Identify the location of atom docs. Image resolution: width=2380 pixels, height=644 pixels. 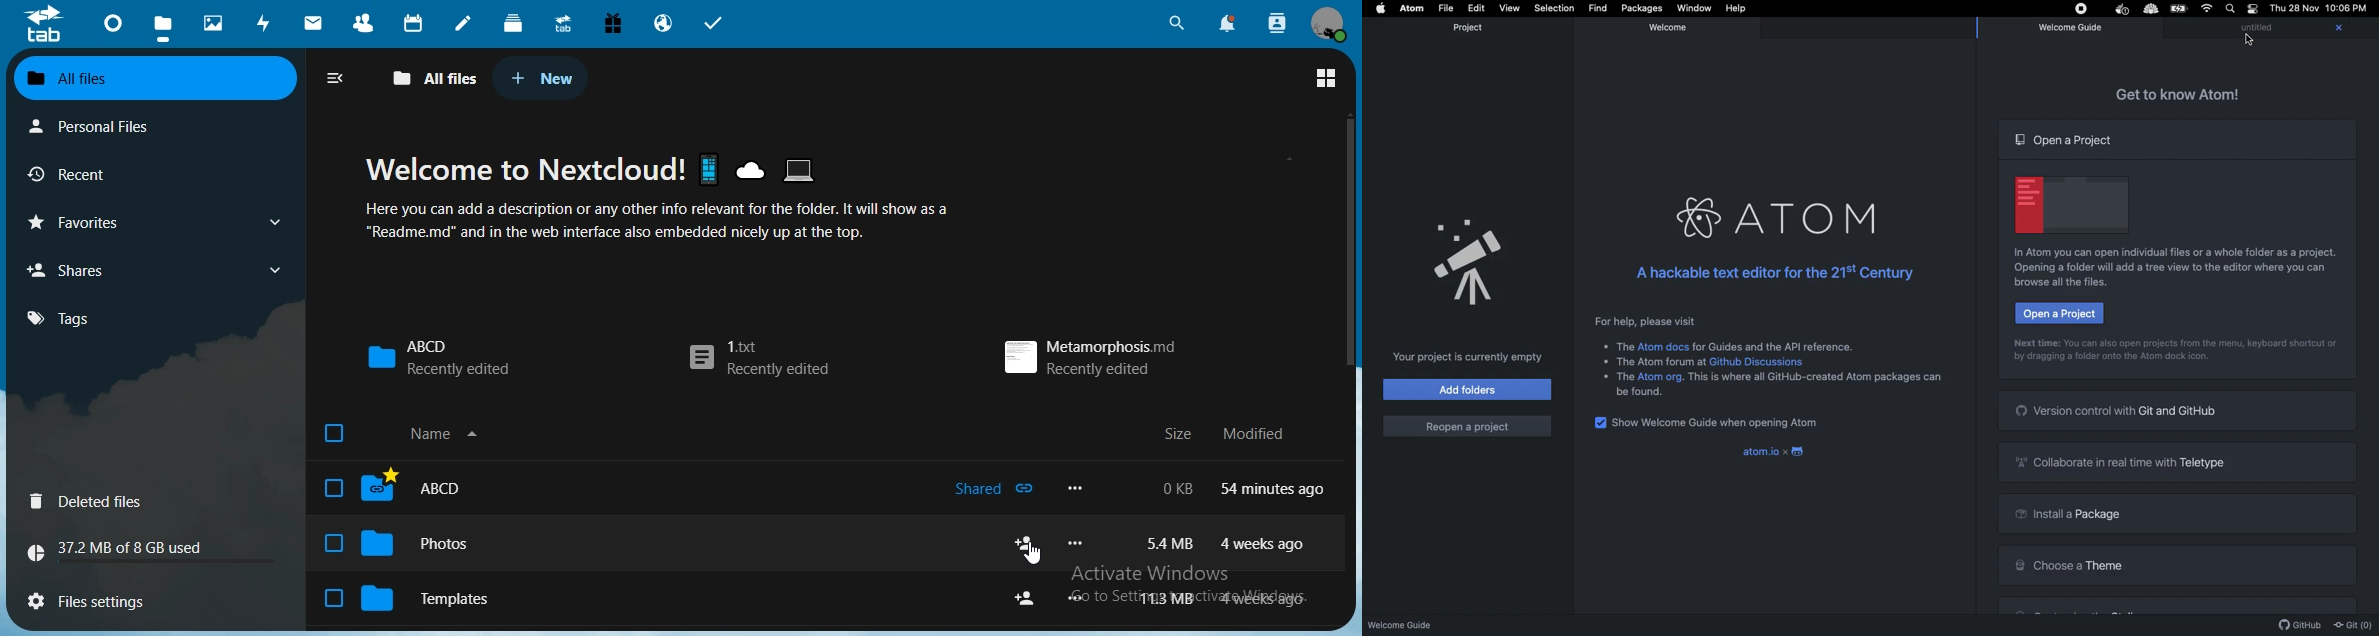
(1664, 346).